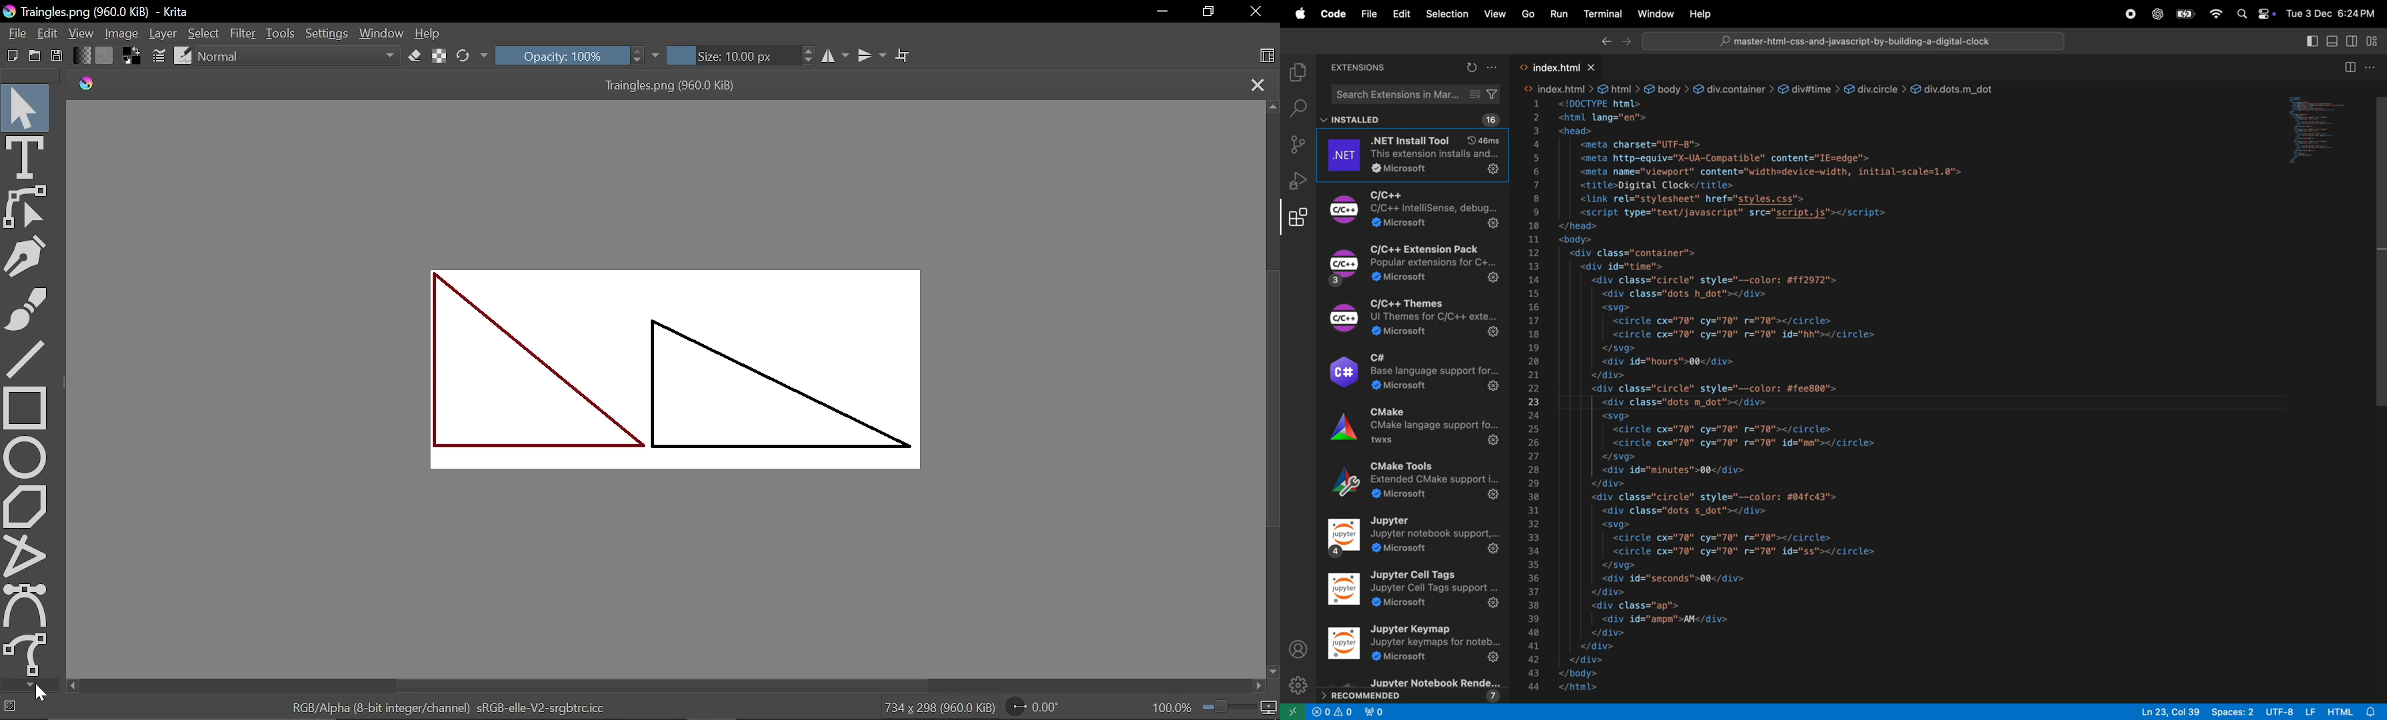 The image size is (2408, 728). I want to click on Extension juypter cells, so click(1414, 589).